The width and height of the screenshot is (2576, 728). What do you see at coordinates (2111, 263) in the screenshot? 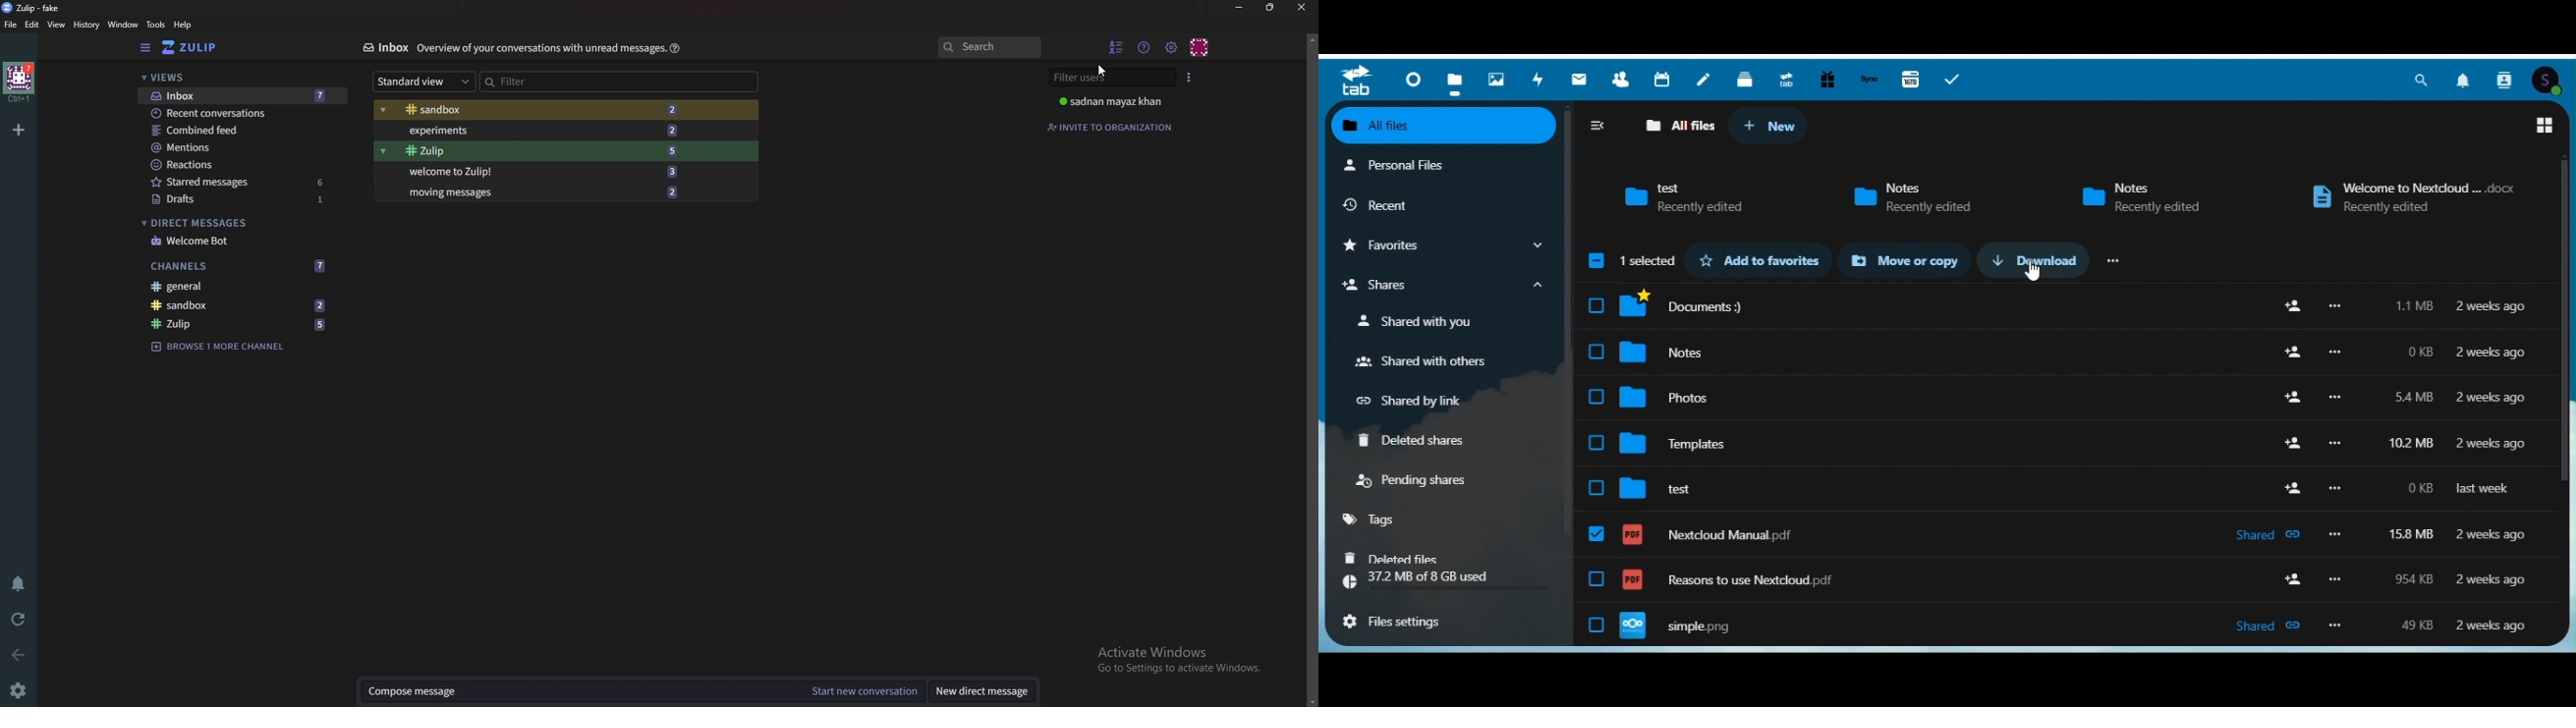
I see `Mauritius` at bounding box center [2111, 263].